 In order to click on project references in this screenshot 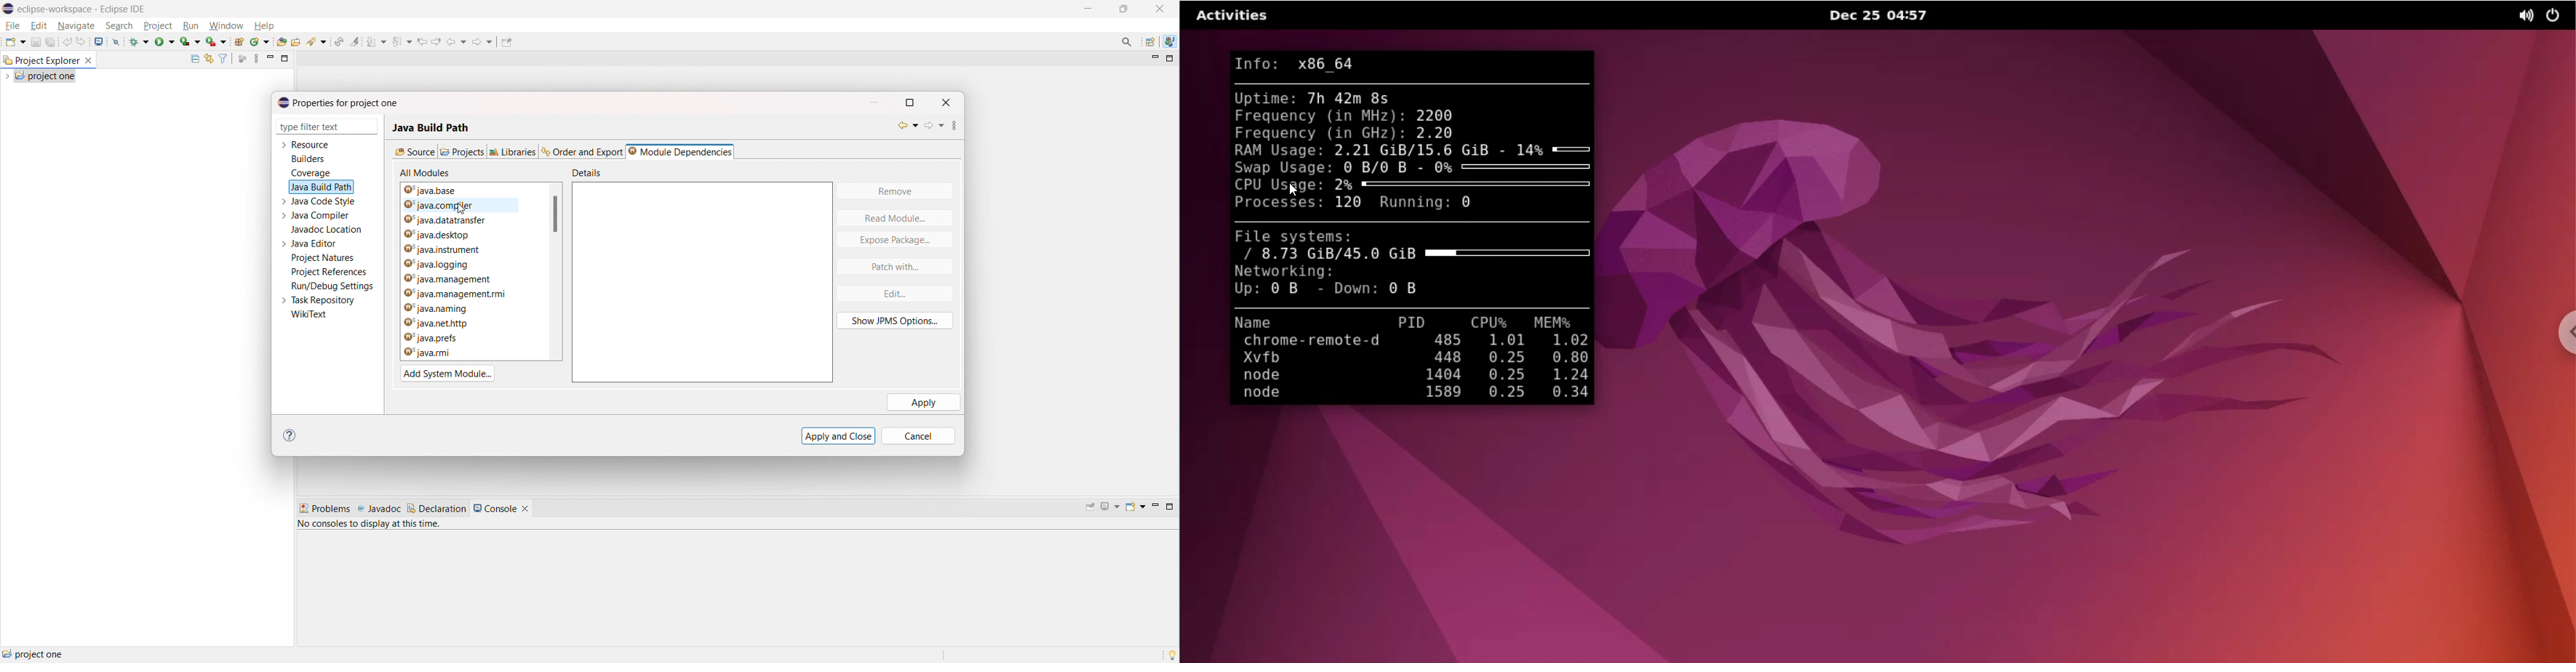, I will do `click(329, 271)`.